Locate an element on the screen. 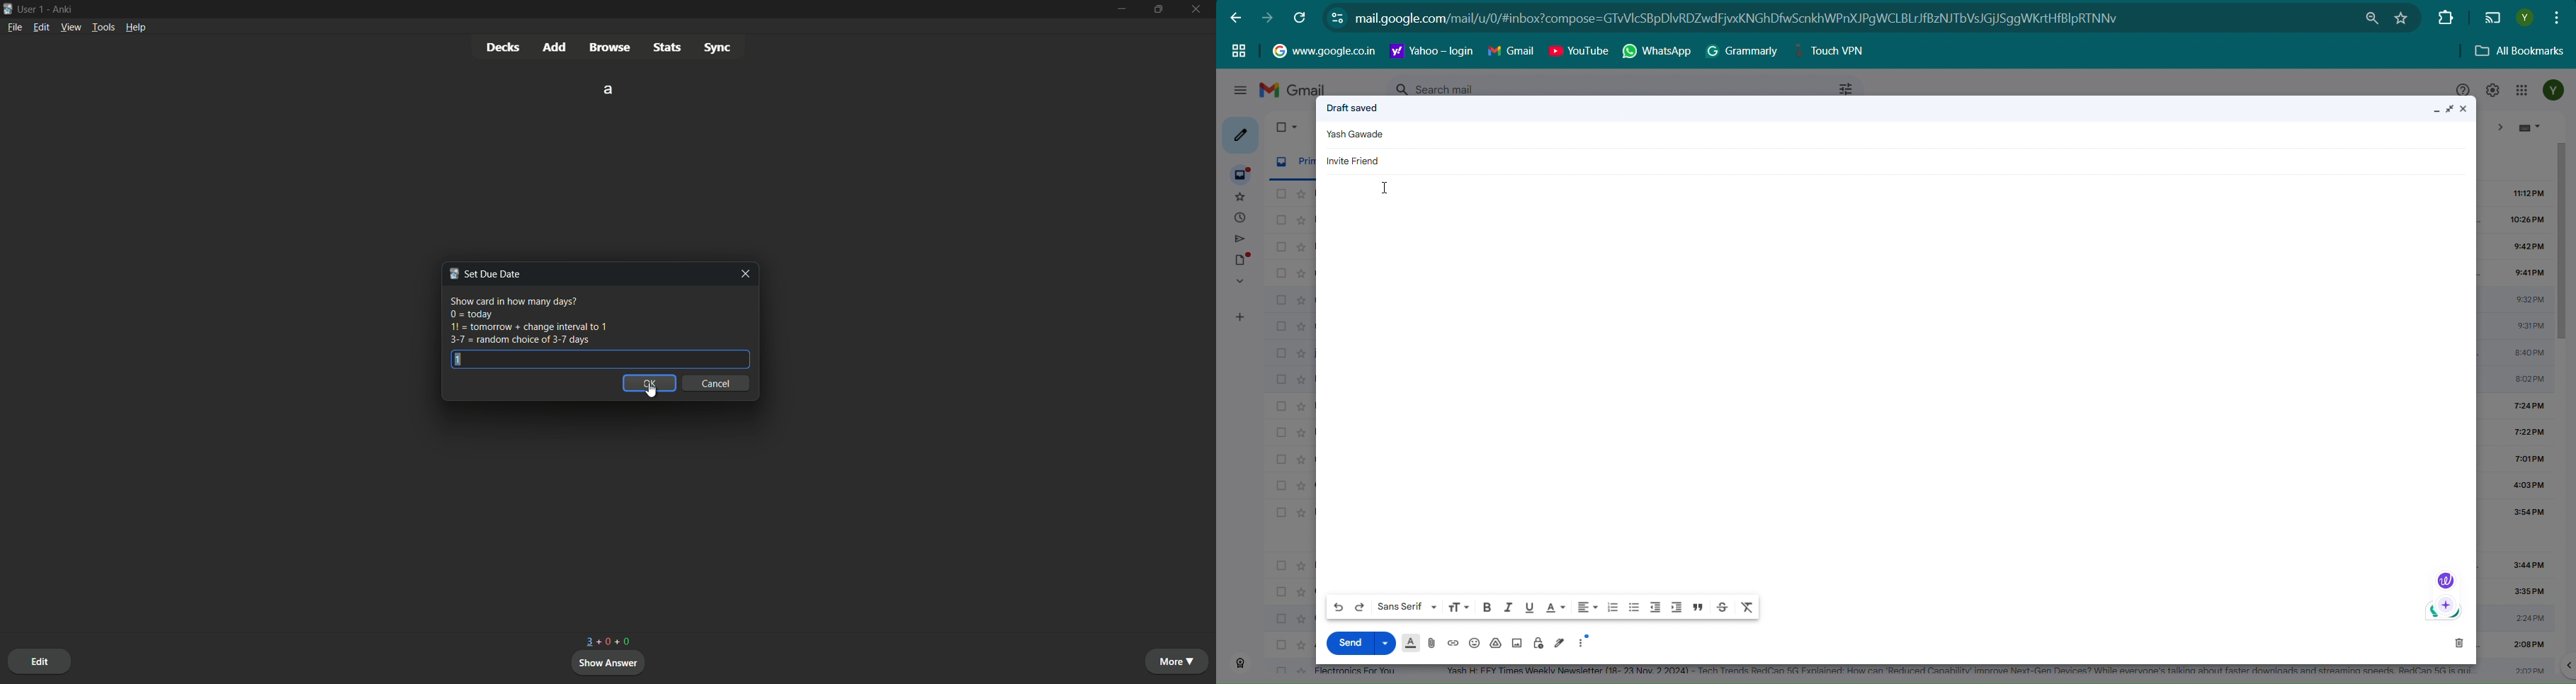  app name is located at coordinates (63, 10).